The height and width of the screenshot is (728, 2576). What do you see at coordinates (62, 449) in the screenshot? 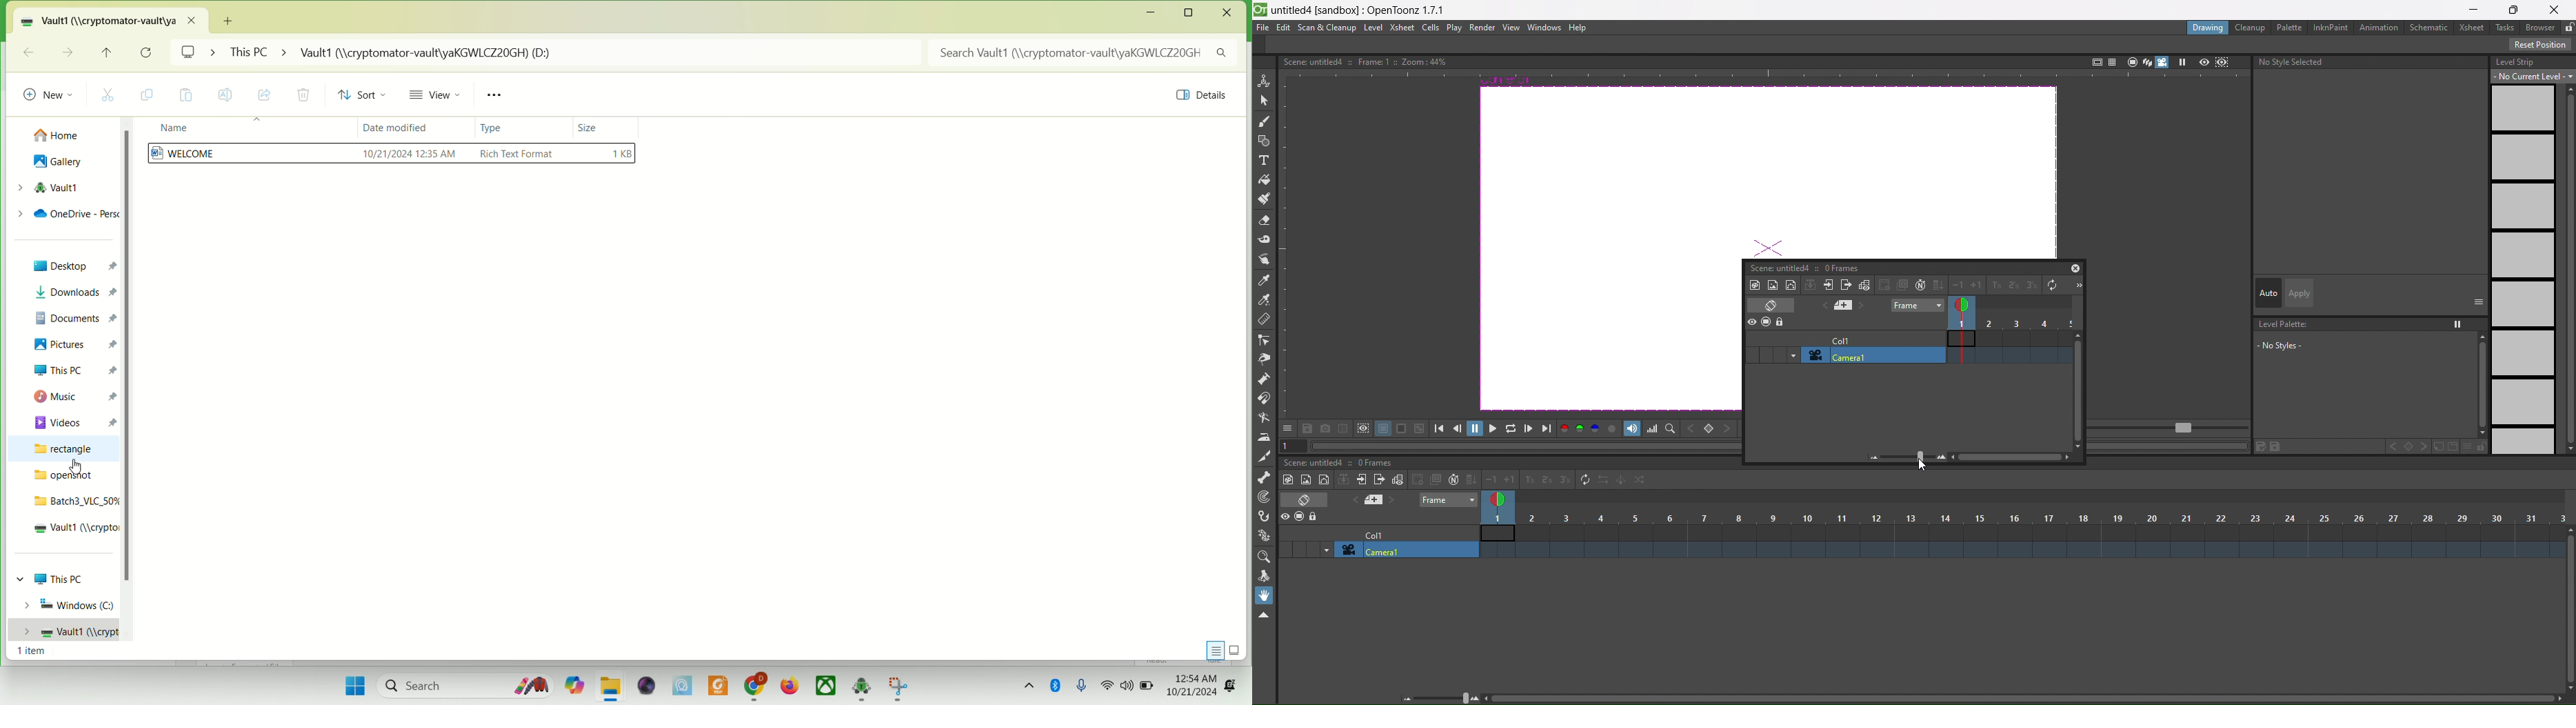
I see `rectangle` at bounding box center [62, 449].